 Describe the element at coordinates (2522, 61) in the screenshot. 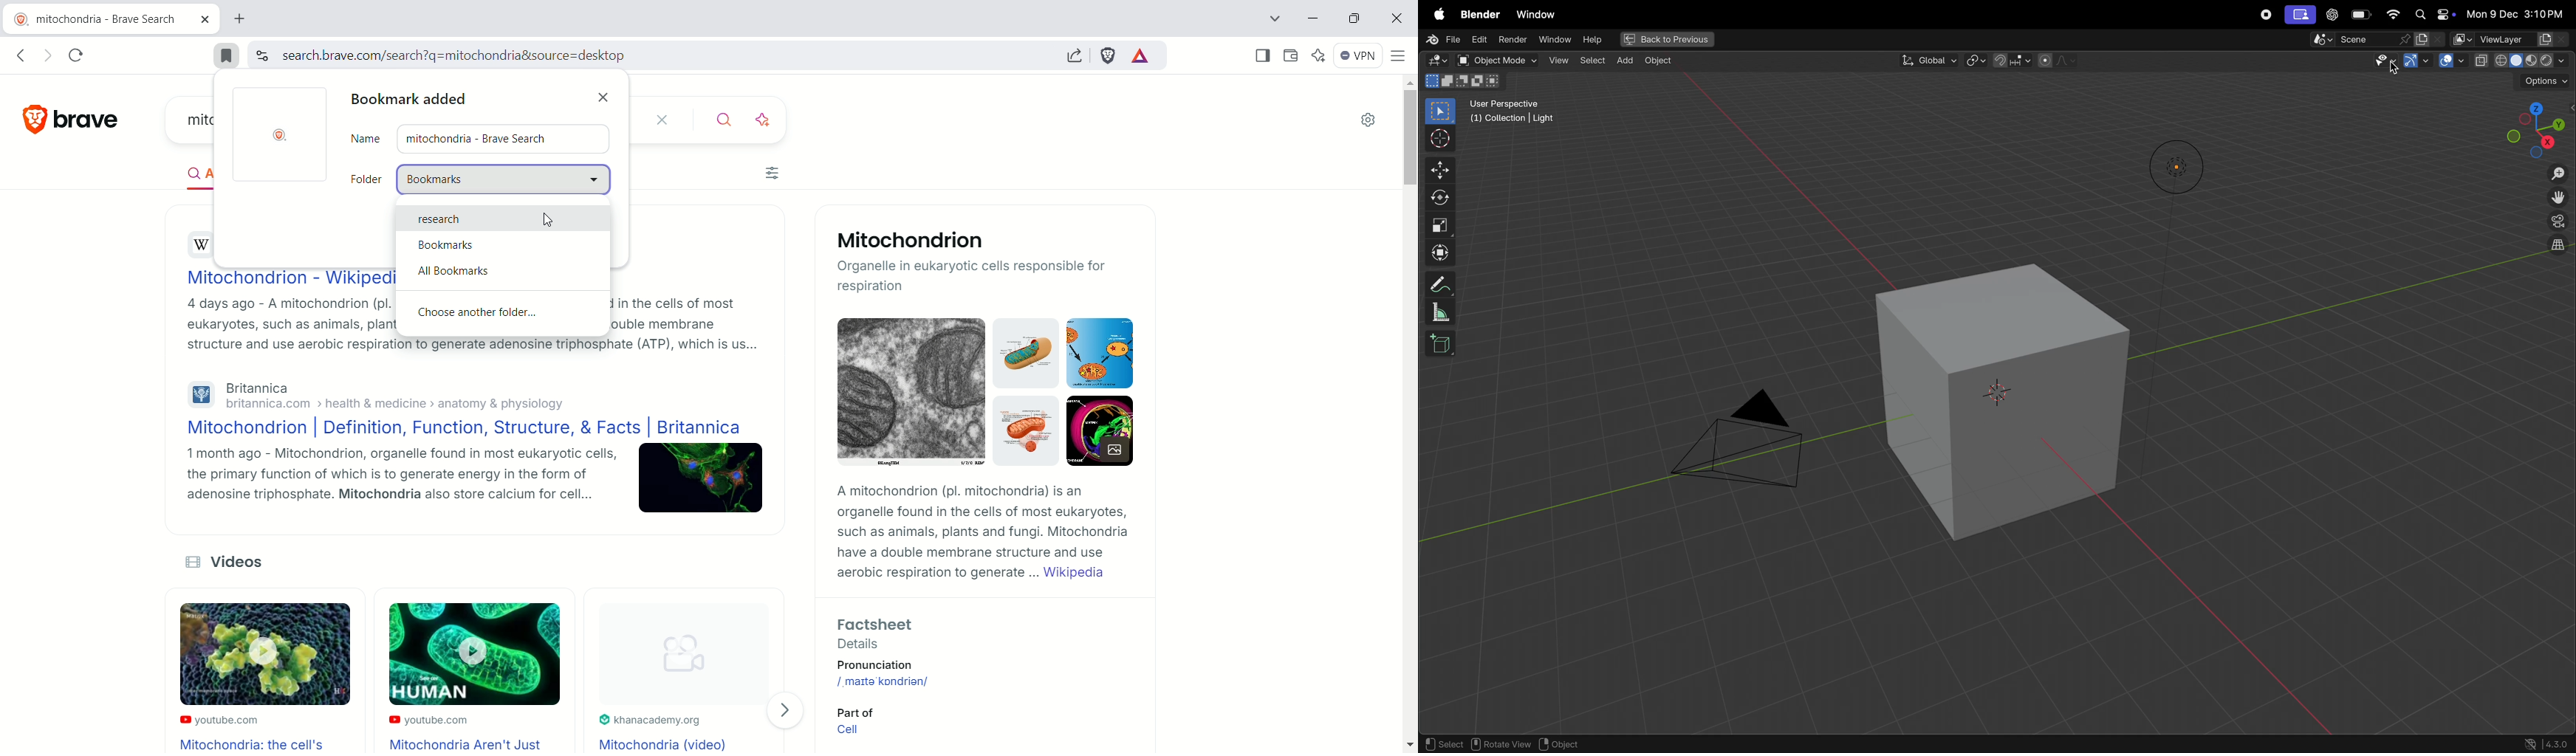

I see `view shading` at that location.